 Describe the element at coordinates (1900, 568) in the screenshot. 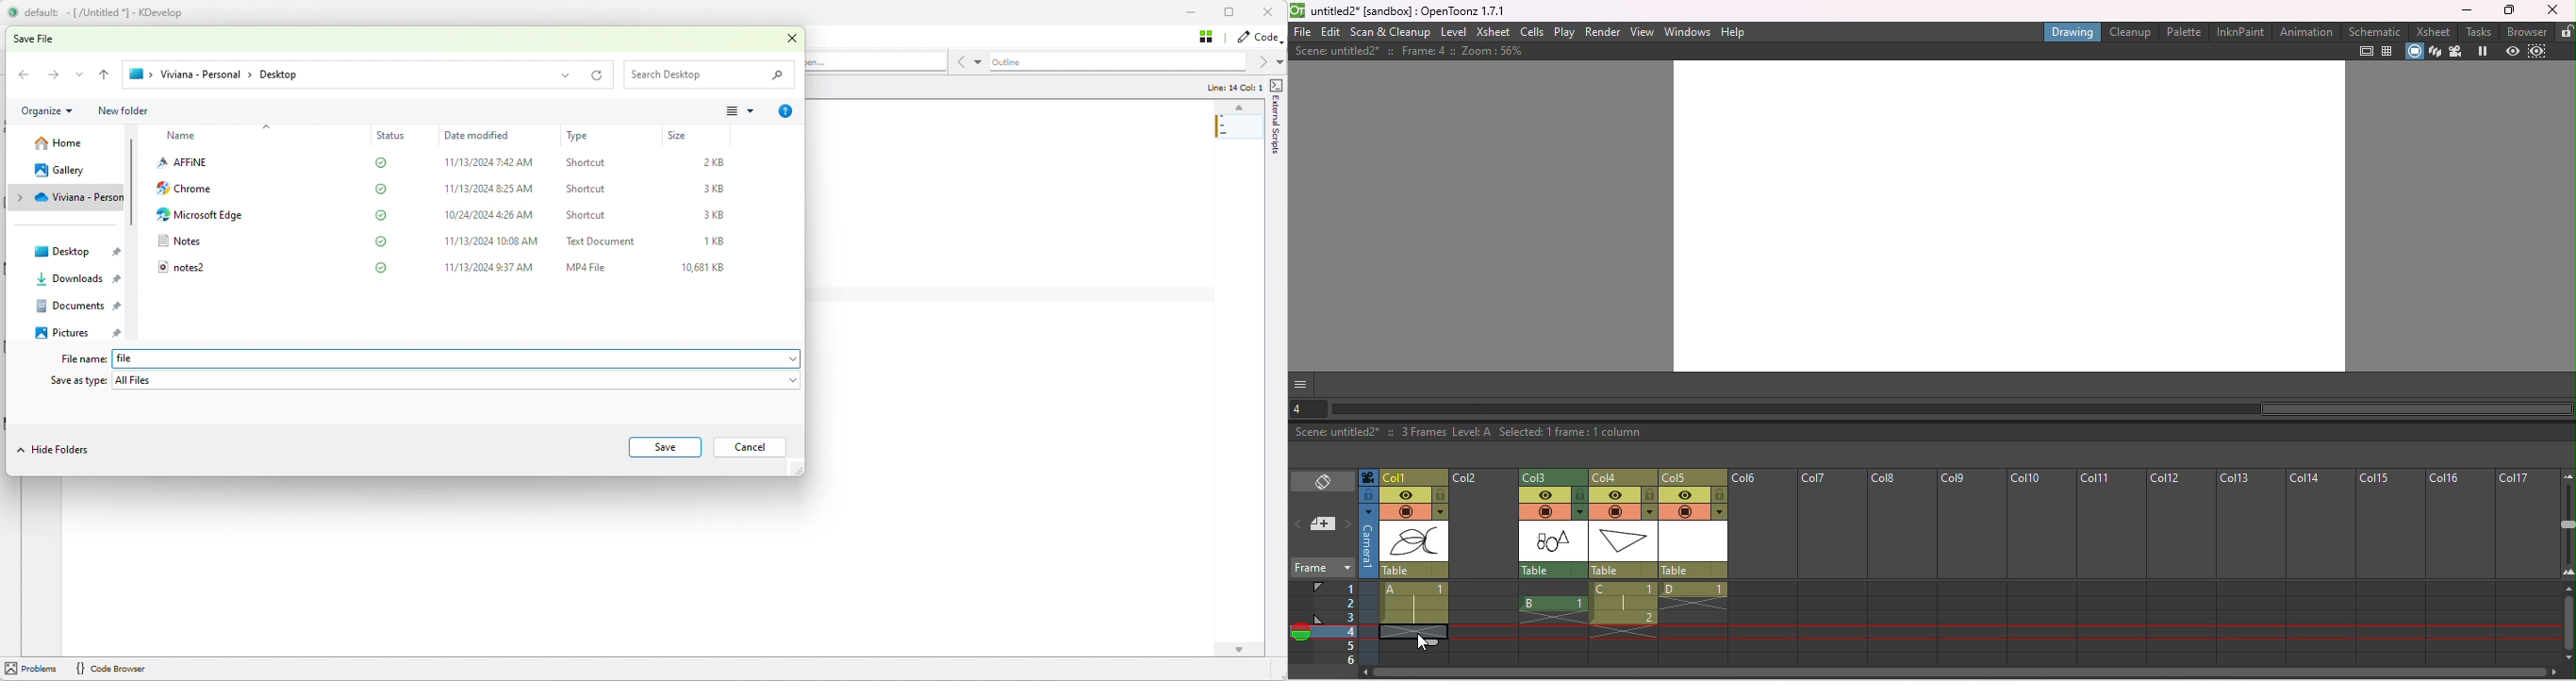

I see `column 8` at that location.